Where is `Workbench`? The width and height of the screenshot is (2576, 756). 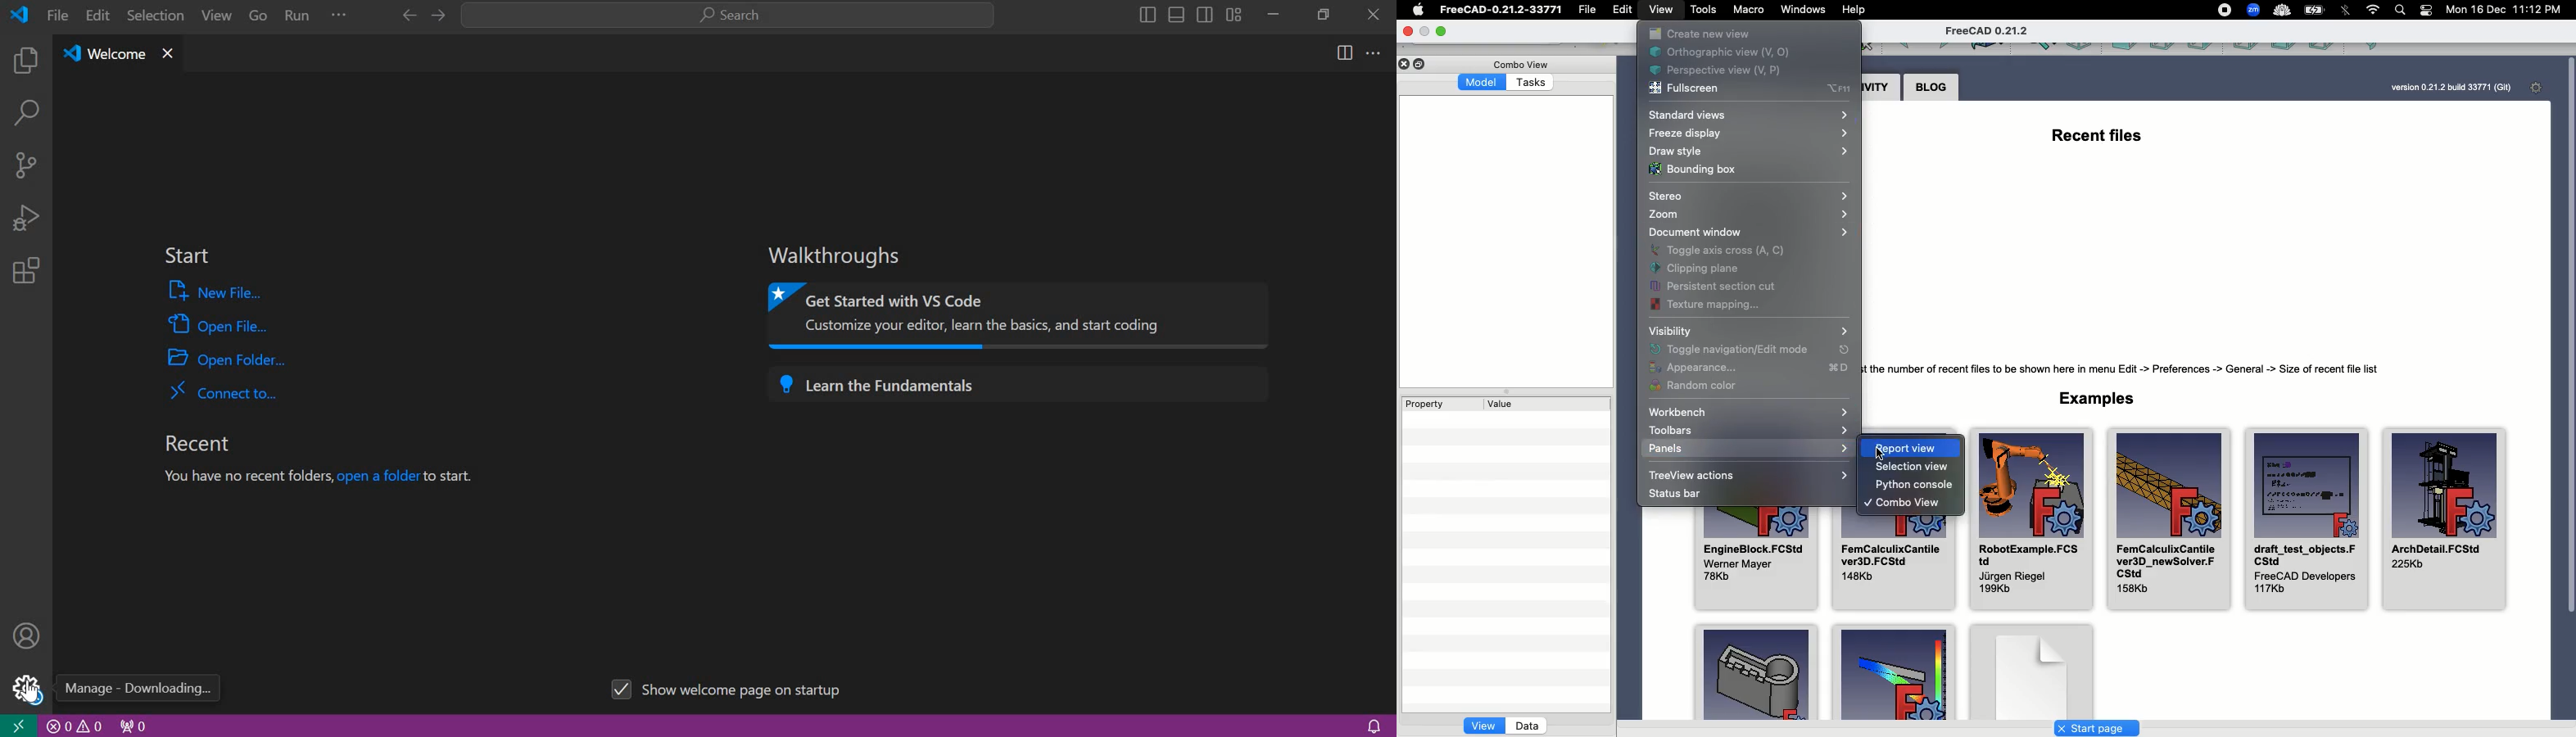
Workbench is located at coordinates (1749, 412).